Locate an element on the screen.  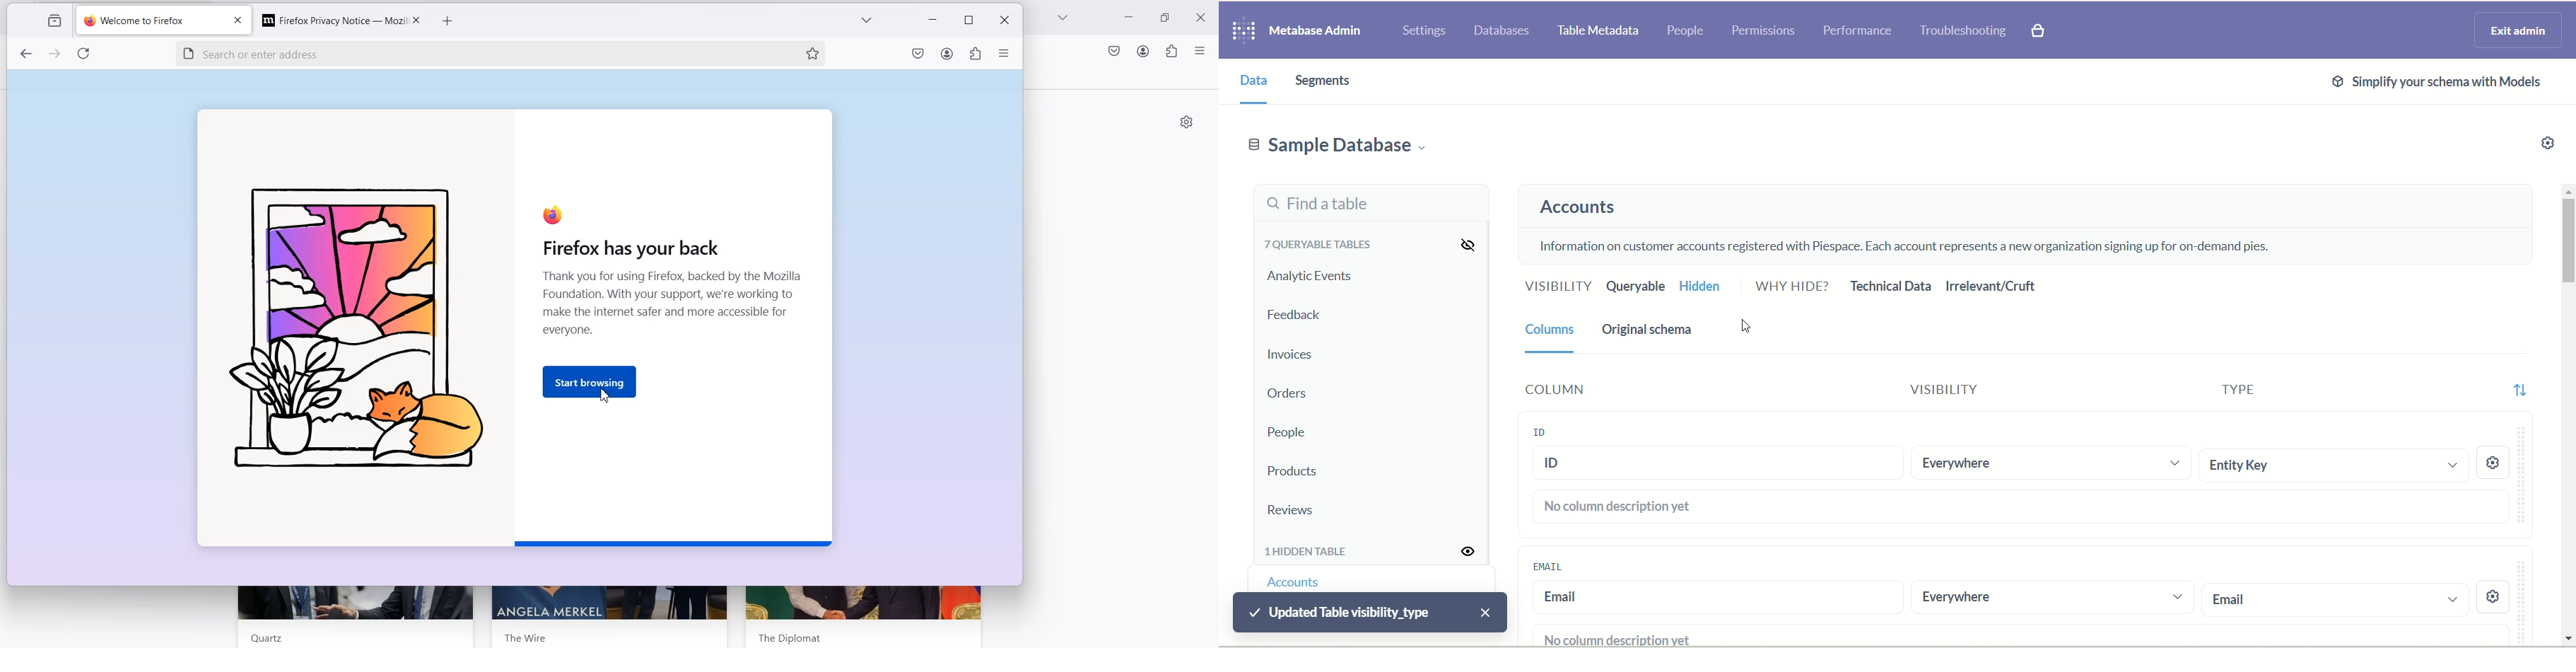
Maximize is located at coordinates (1167, 18).